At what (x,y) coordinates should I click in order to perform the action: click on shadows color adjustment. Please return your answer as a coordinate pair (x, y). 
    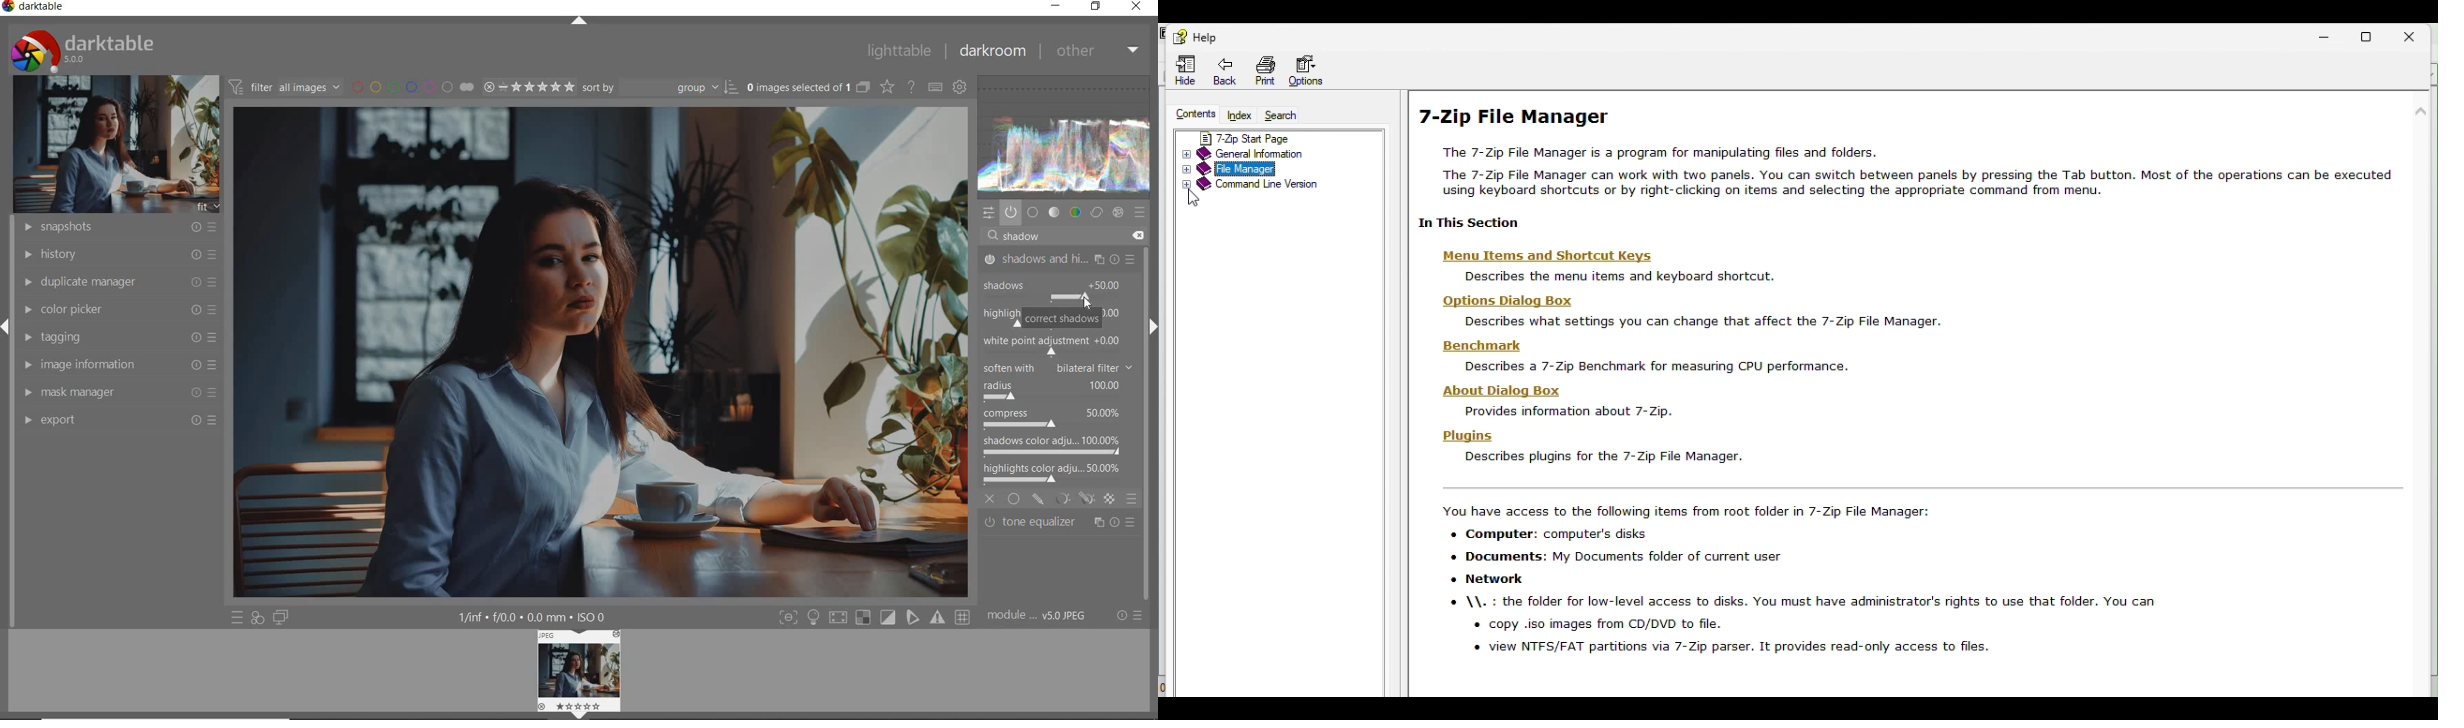
    Looking at the image, I should click on (1052, 444).